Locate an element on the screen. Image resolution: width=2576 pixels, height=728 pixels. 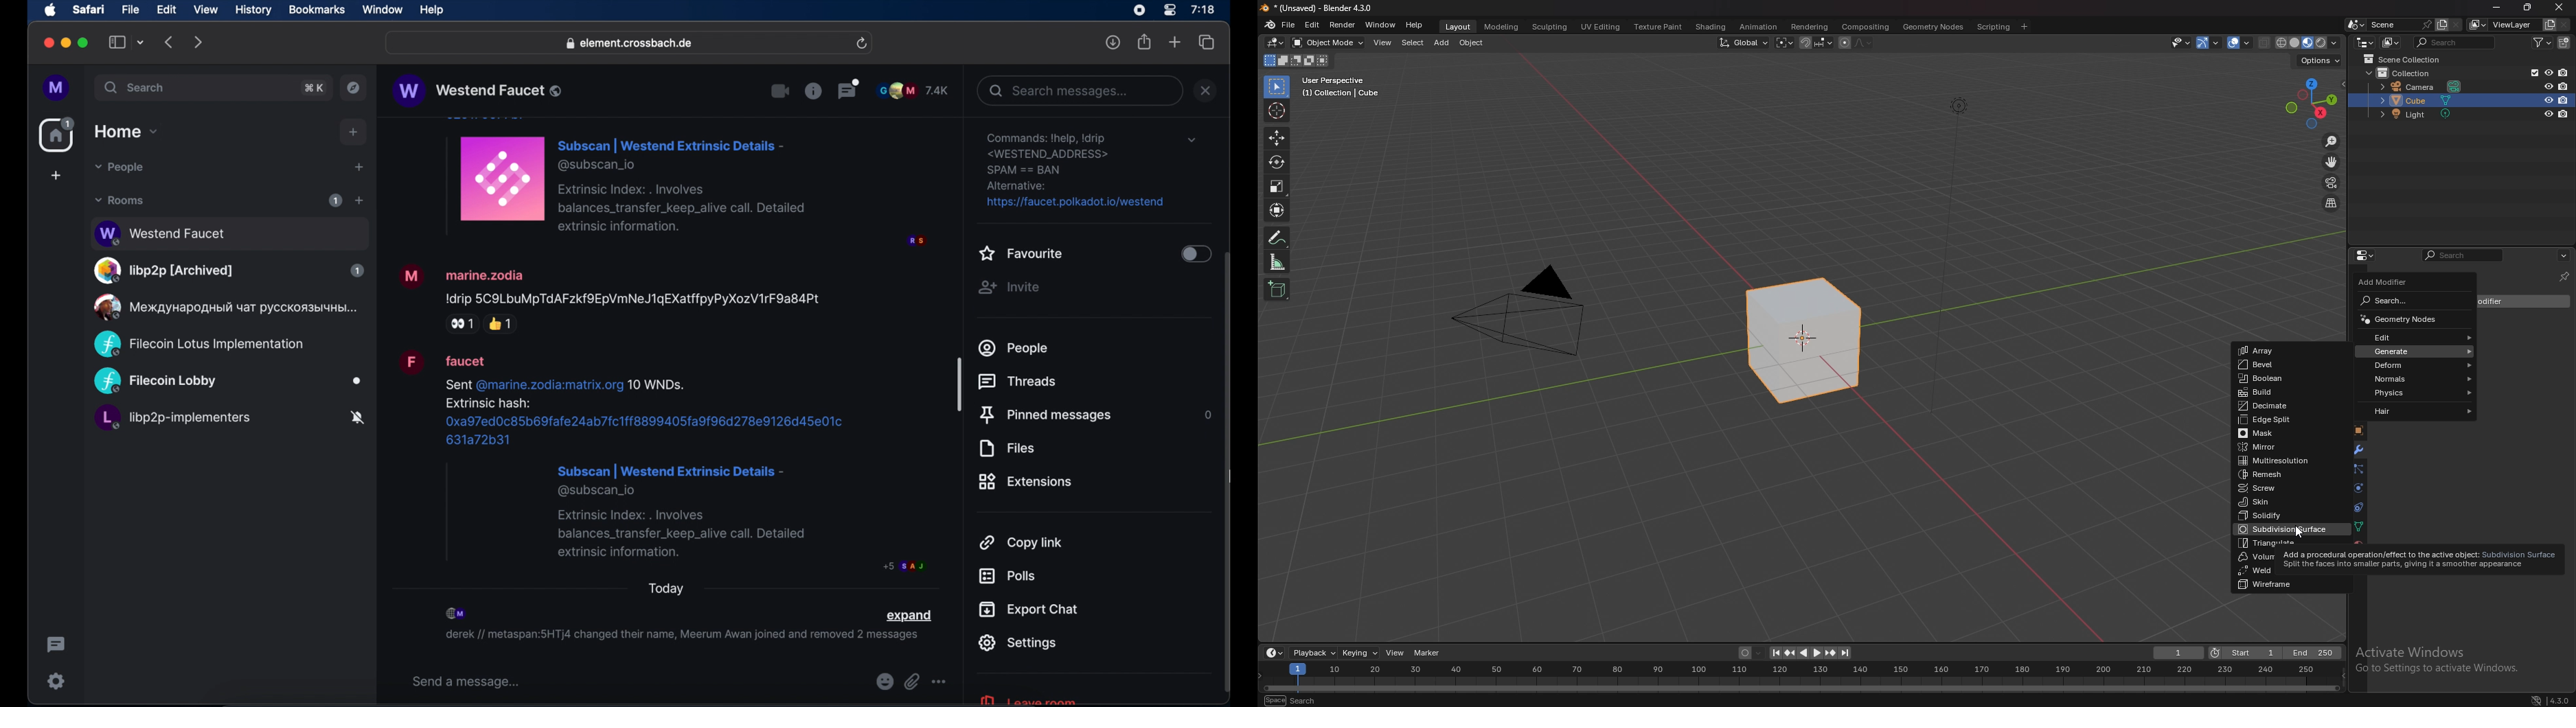
disable in renders is located at coordinates (2564, 73).